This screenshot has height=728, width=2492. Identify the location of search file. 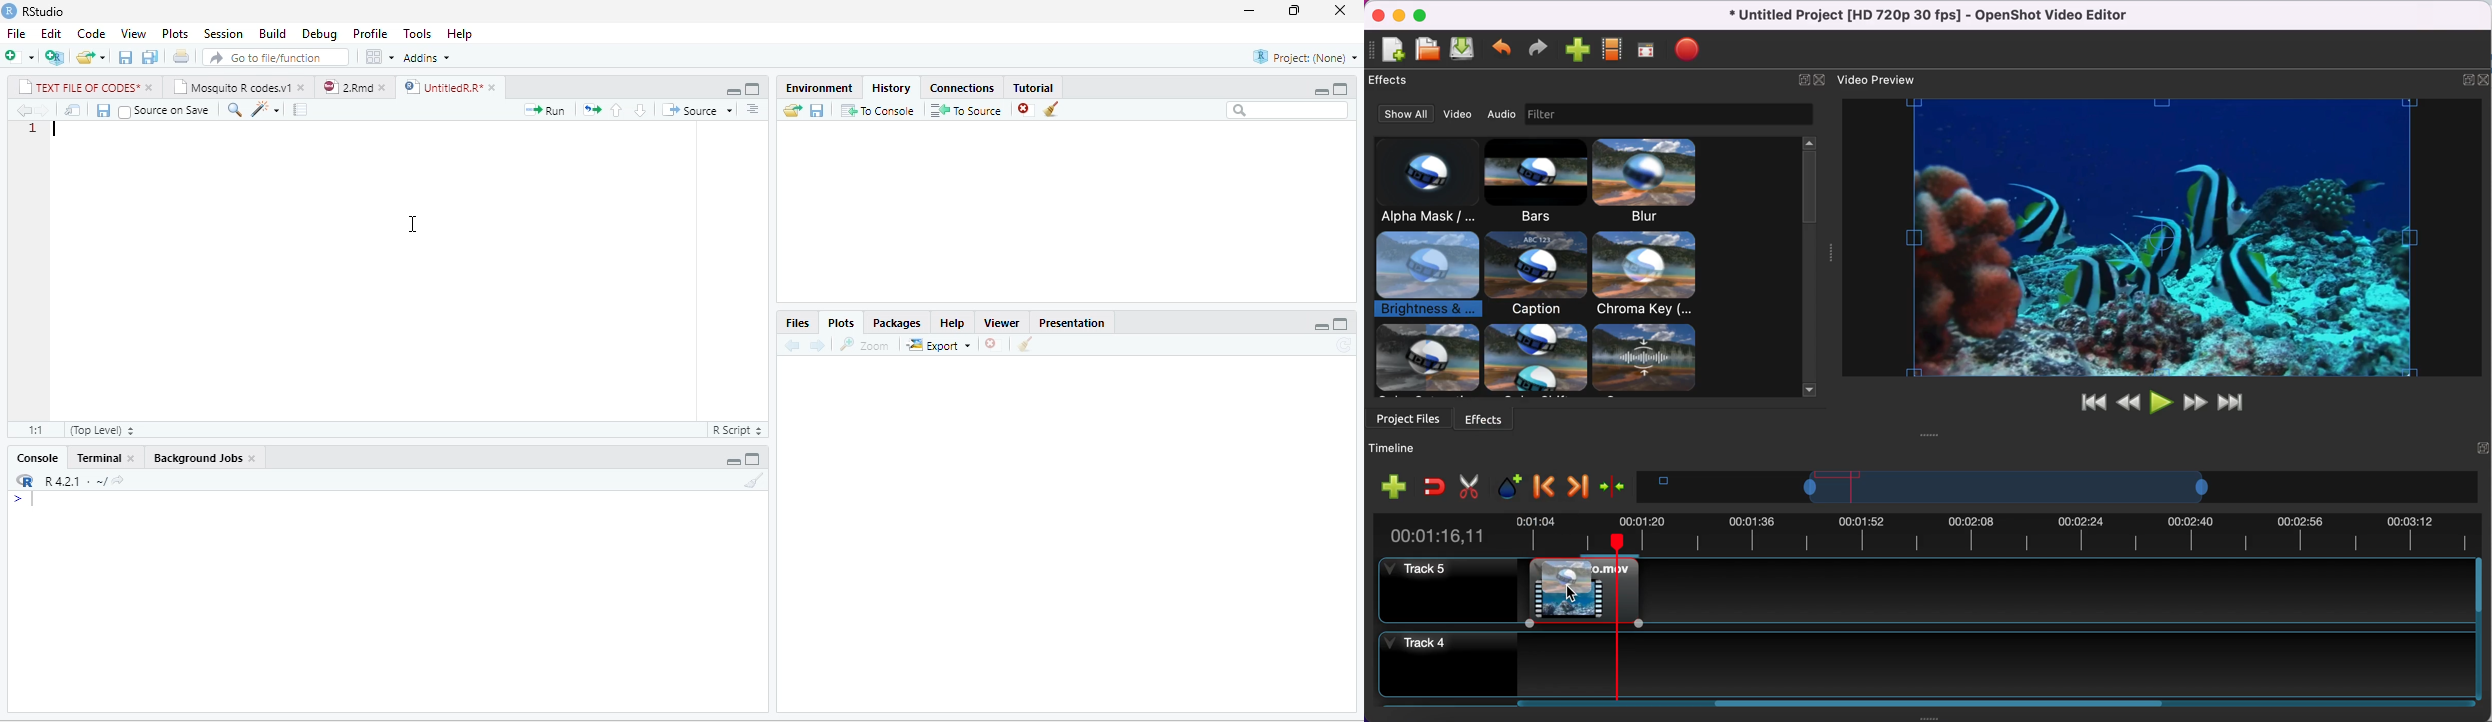
(276, 57).